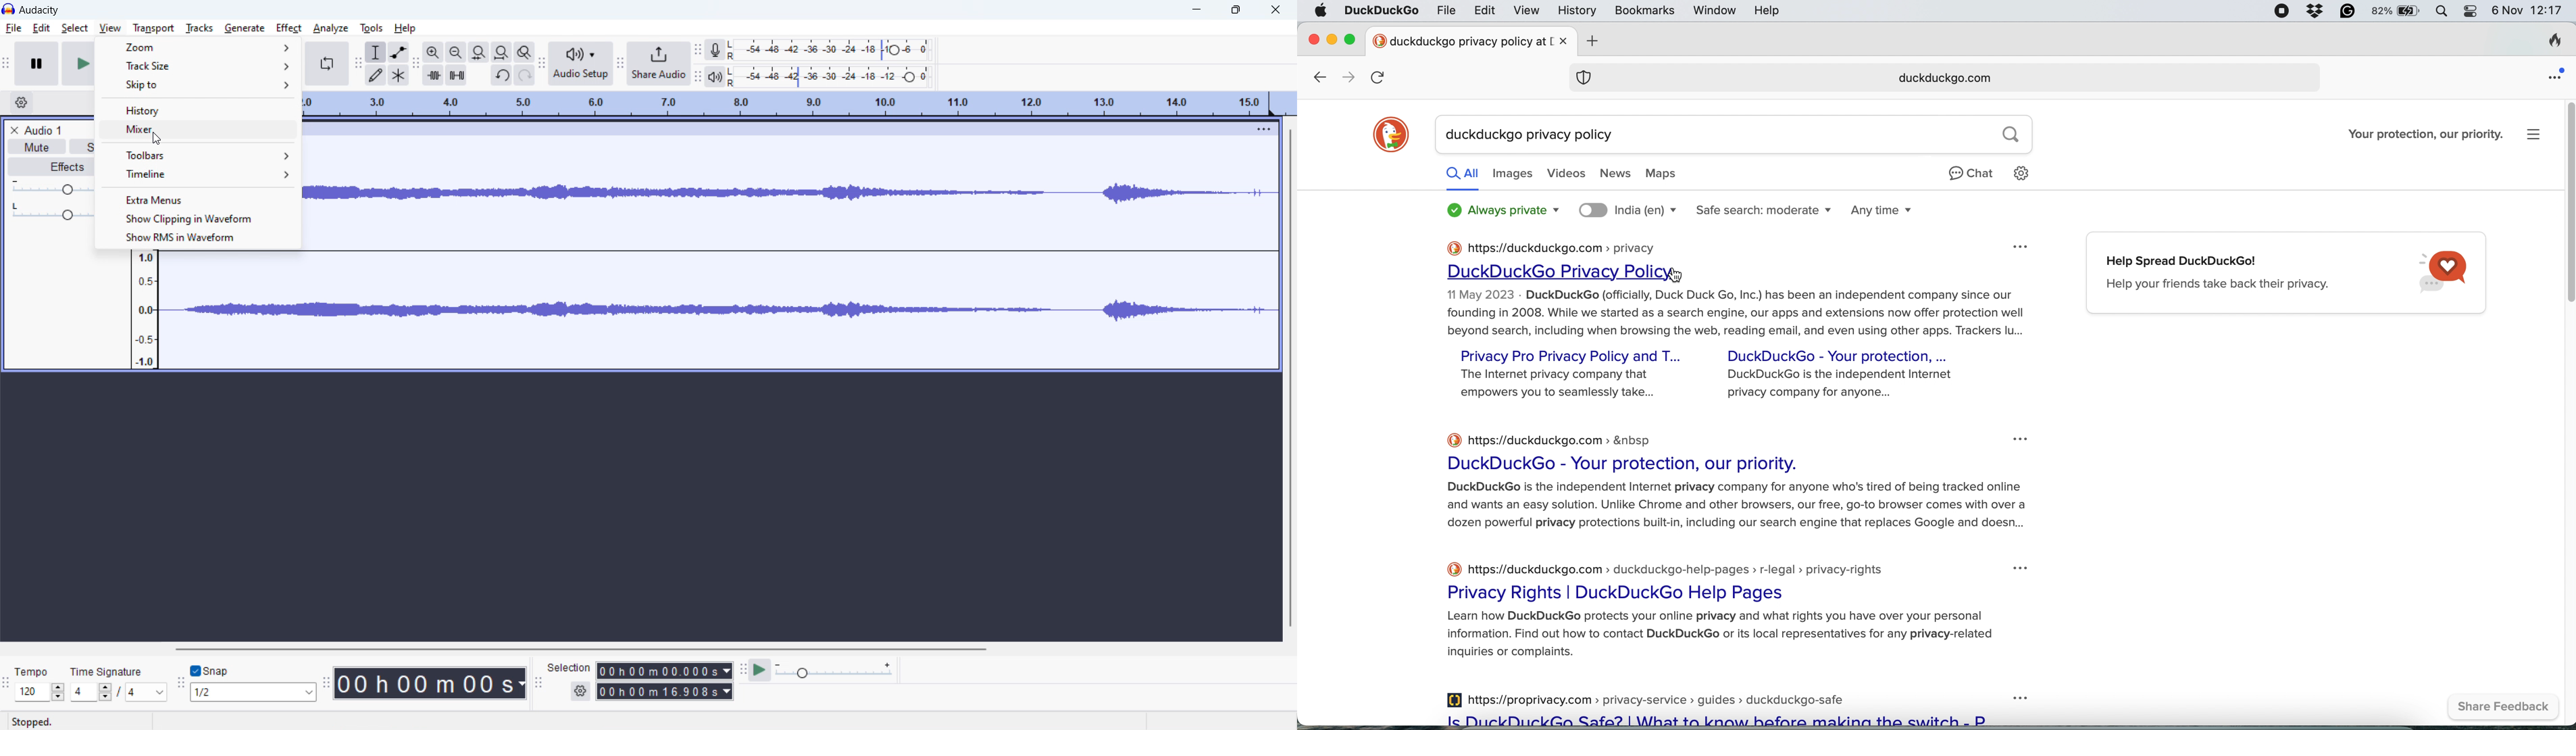 This screenshot has height=756, width=2576. Describe the element at coordinates (658, 63) in the screenshot. I see `share audio` at that location.